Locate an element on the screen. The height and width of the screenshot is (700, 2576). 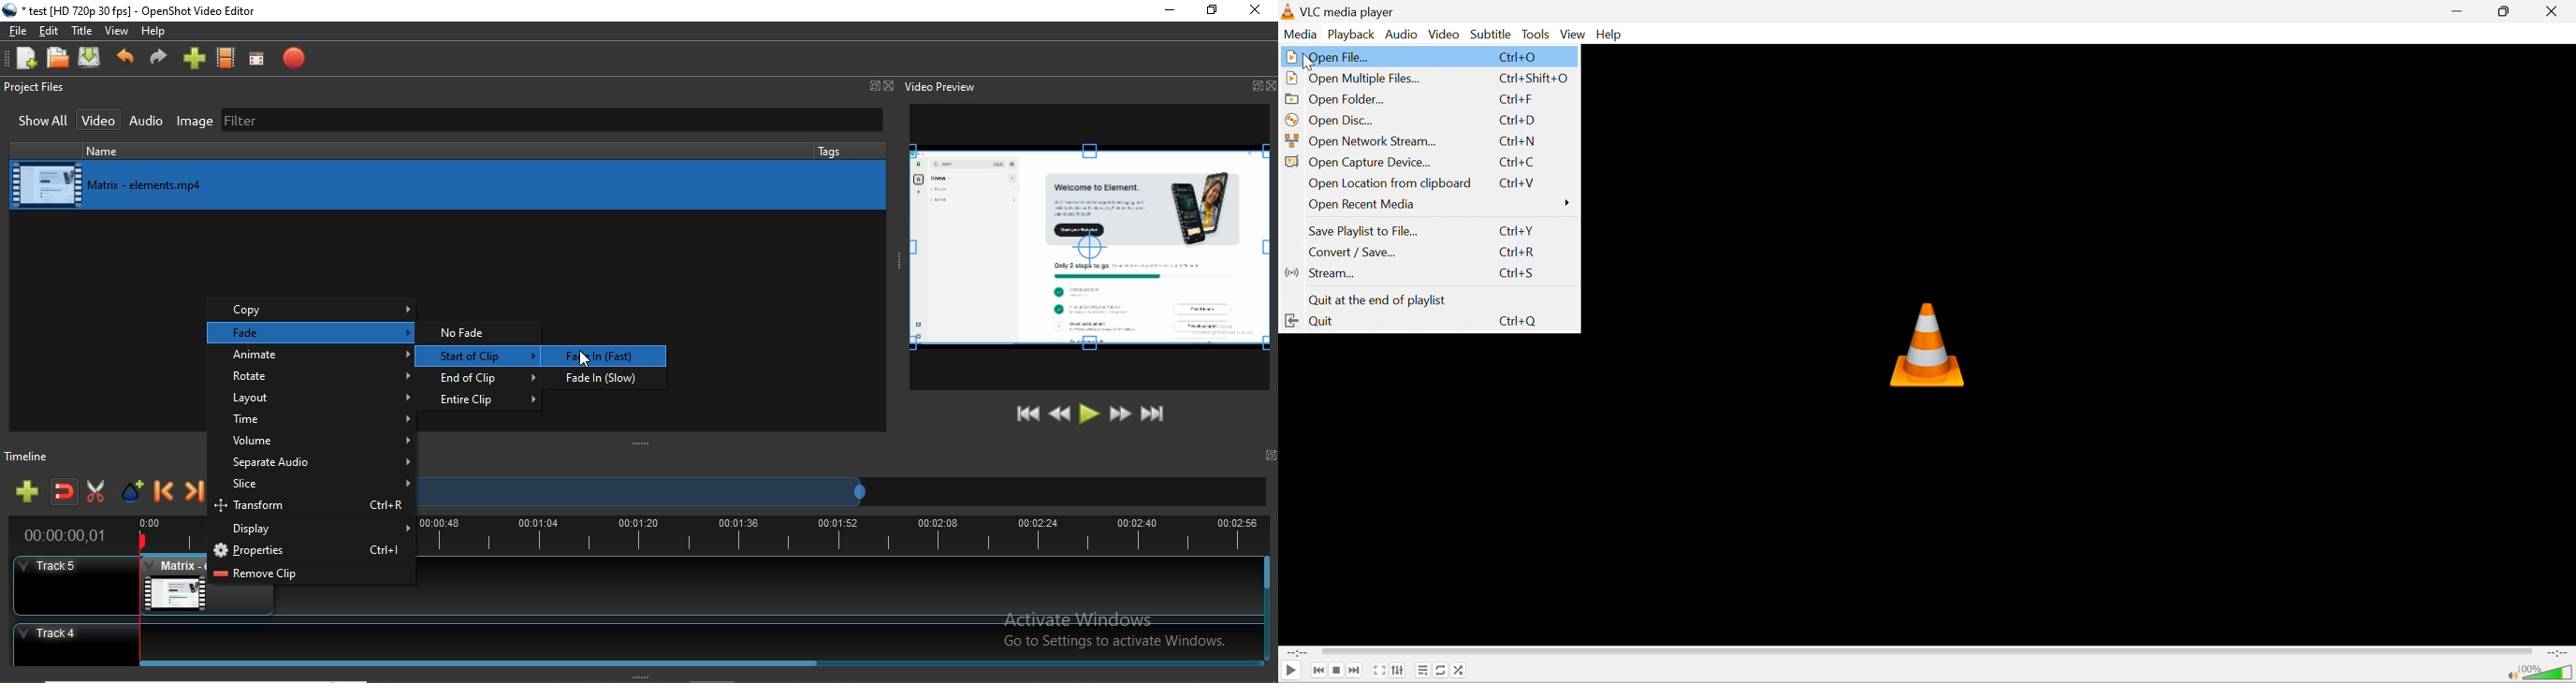
Tools is located at coordinates (1538, 35).